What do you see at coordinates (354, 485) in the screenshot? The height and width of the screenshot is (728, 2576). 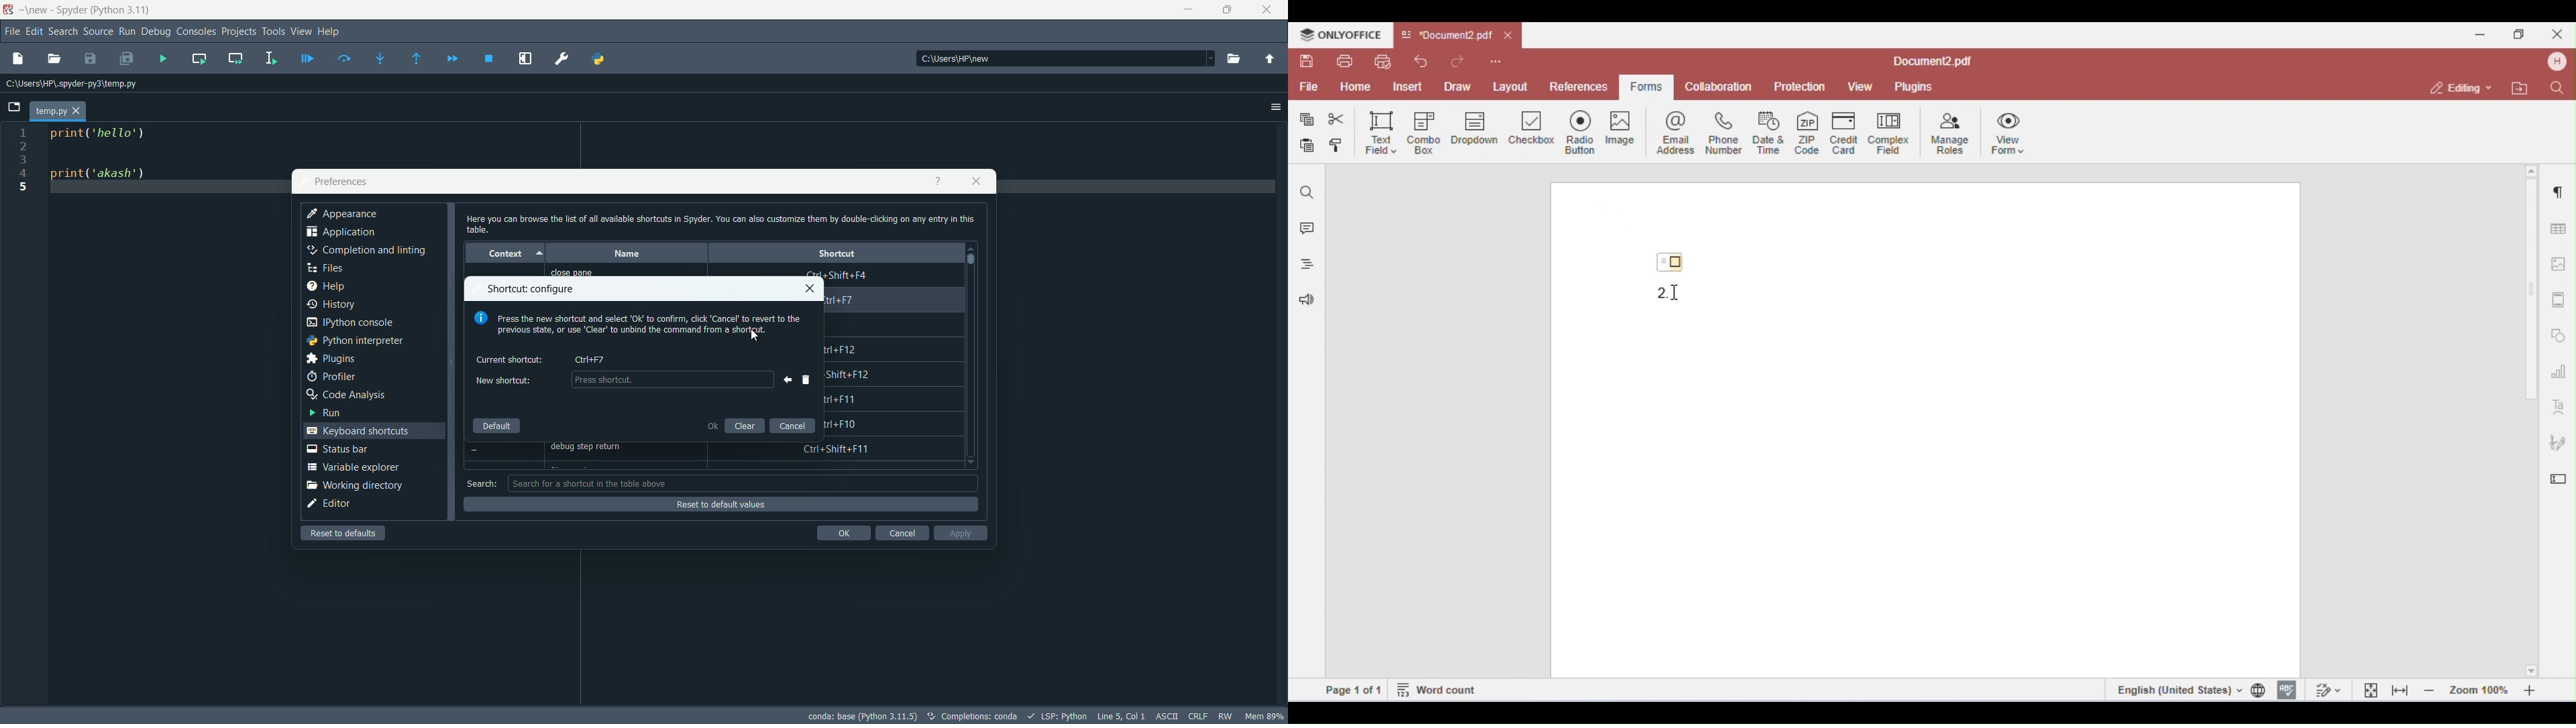 I see `working directory` at bounding box center [354, 485].